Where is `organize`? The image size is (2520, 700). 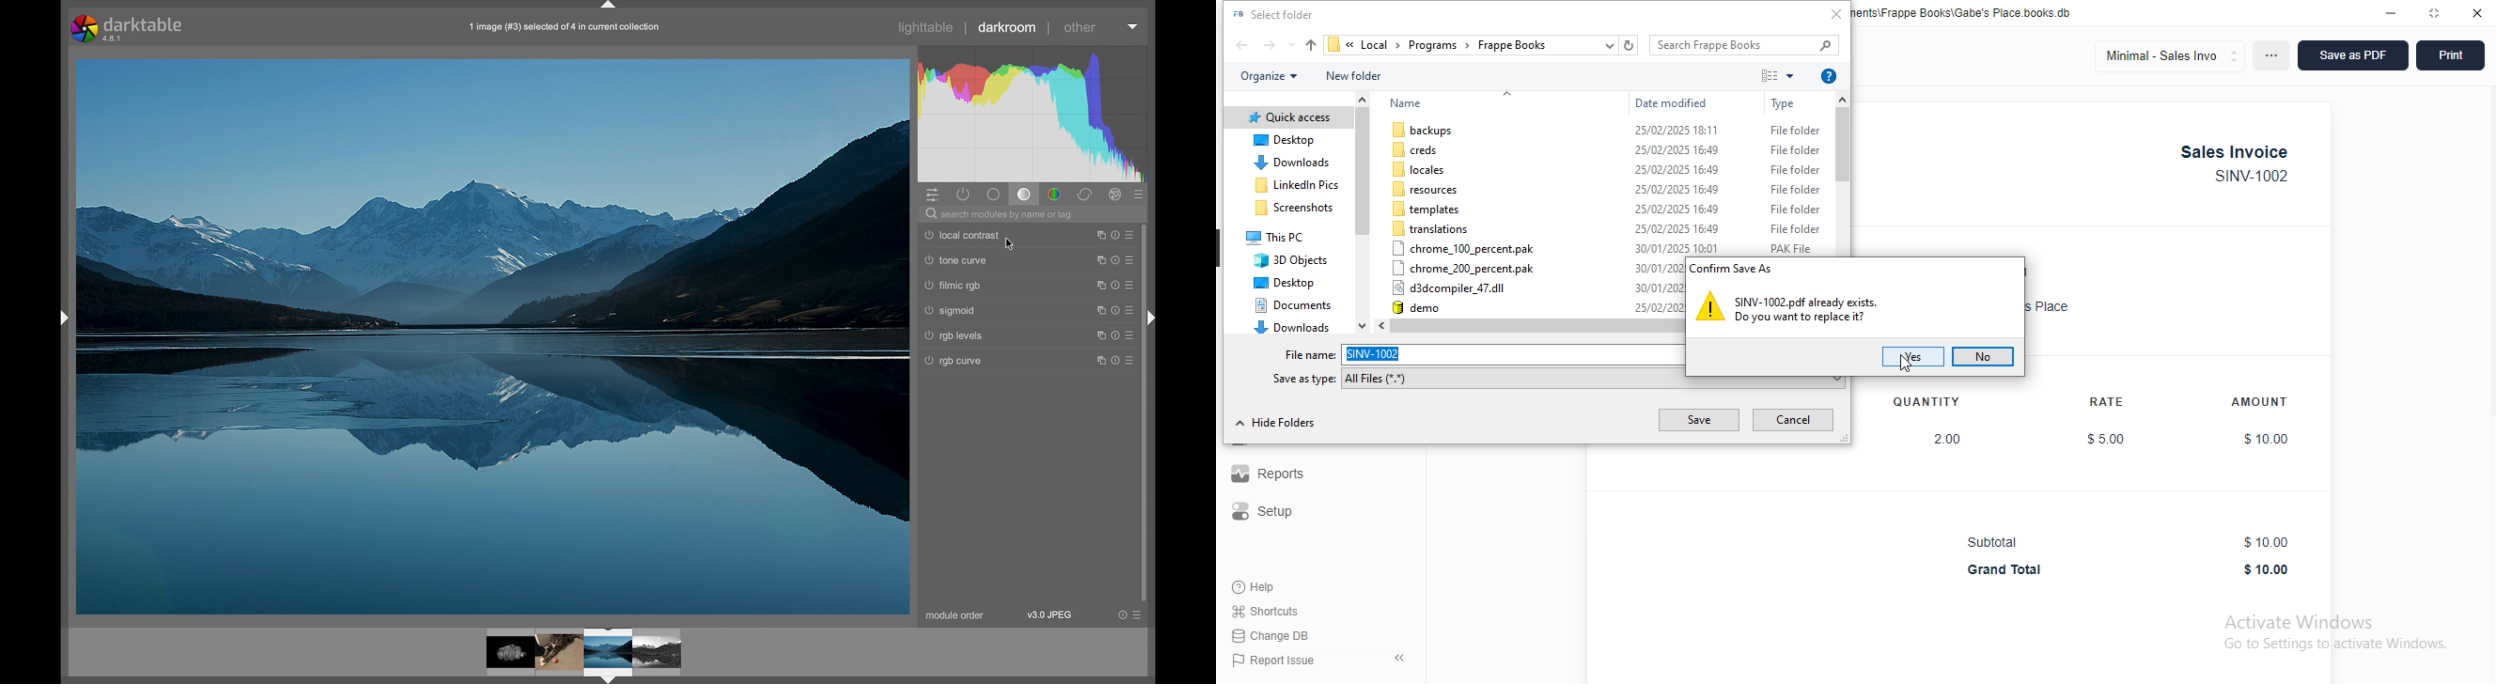 organize is located at coordinates (1268, 76).